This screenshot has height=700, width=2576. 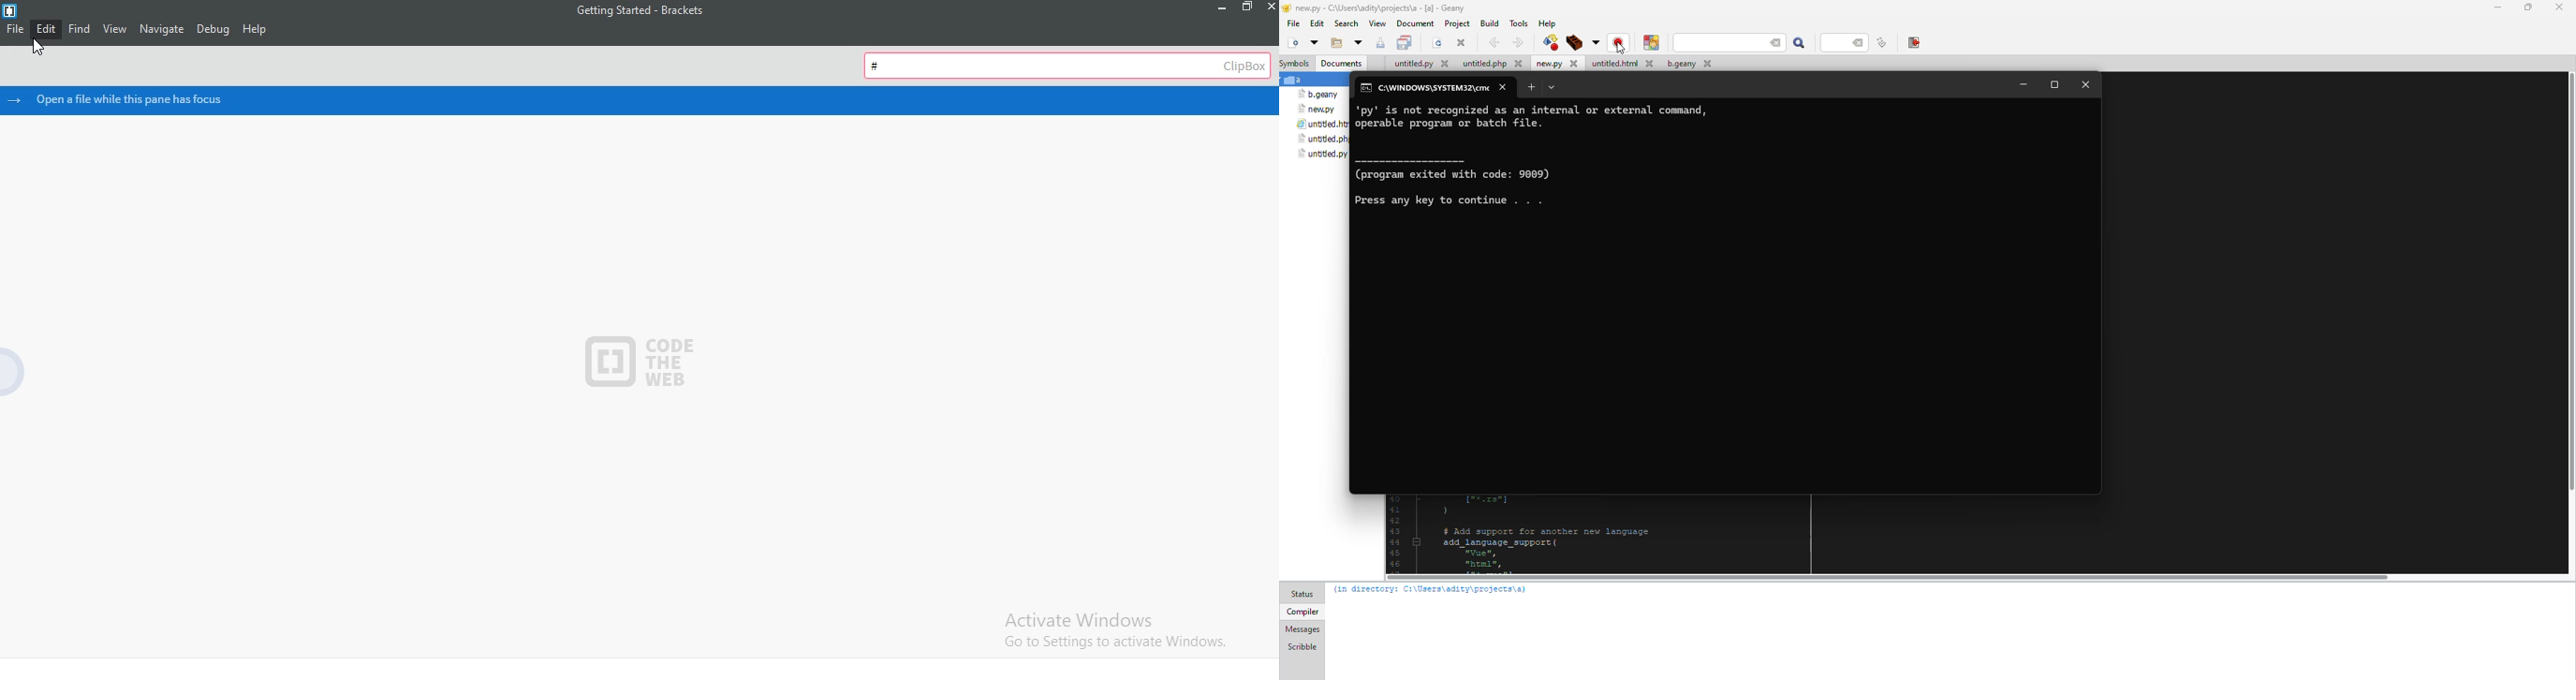 I want to click on find, so click(x=81, y=30).